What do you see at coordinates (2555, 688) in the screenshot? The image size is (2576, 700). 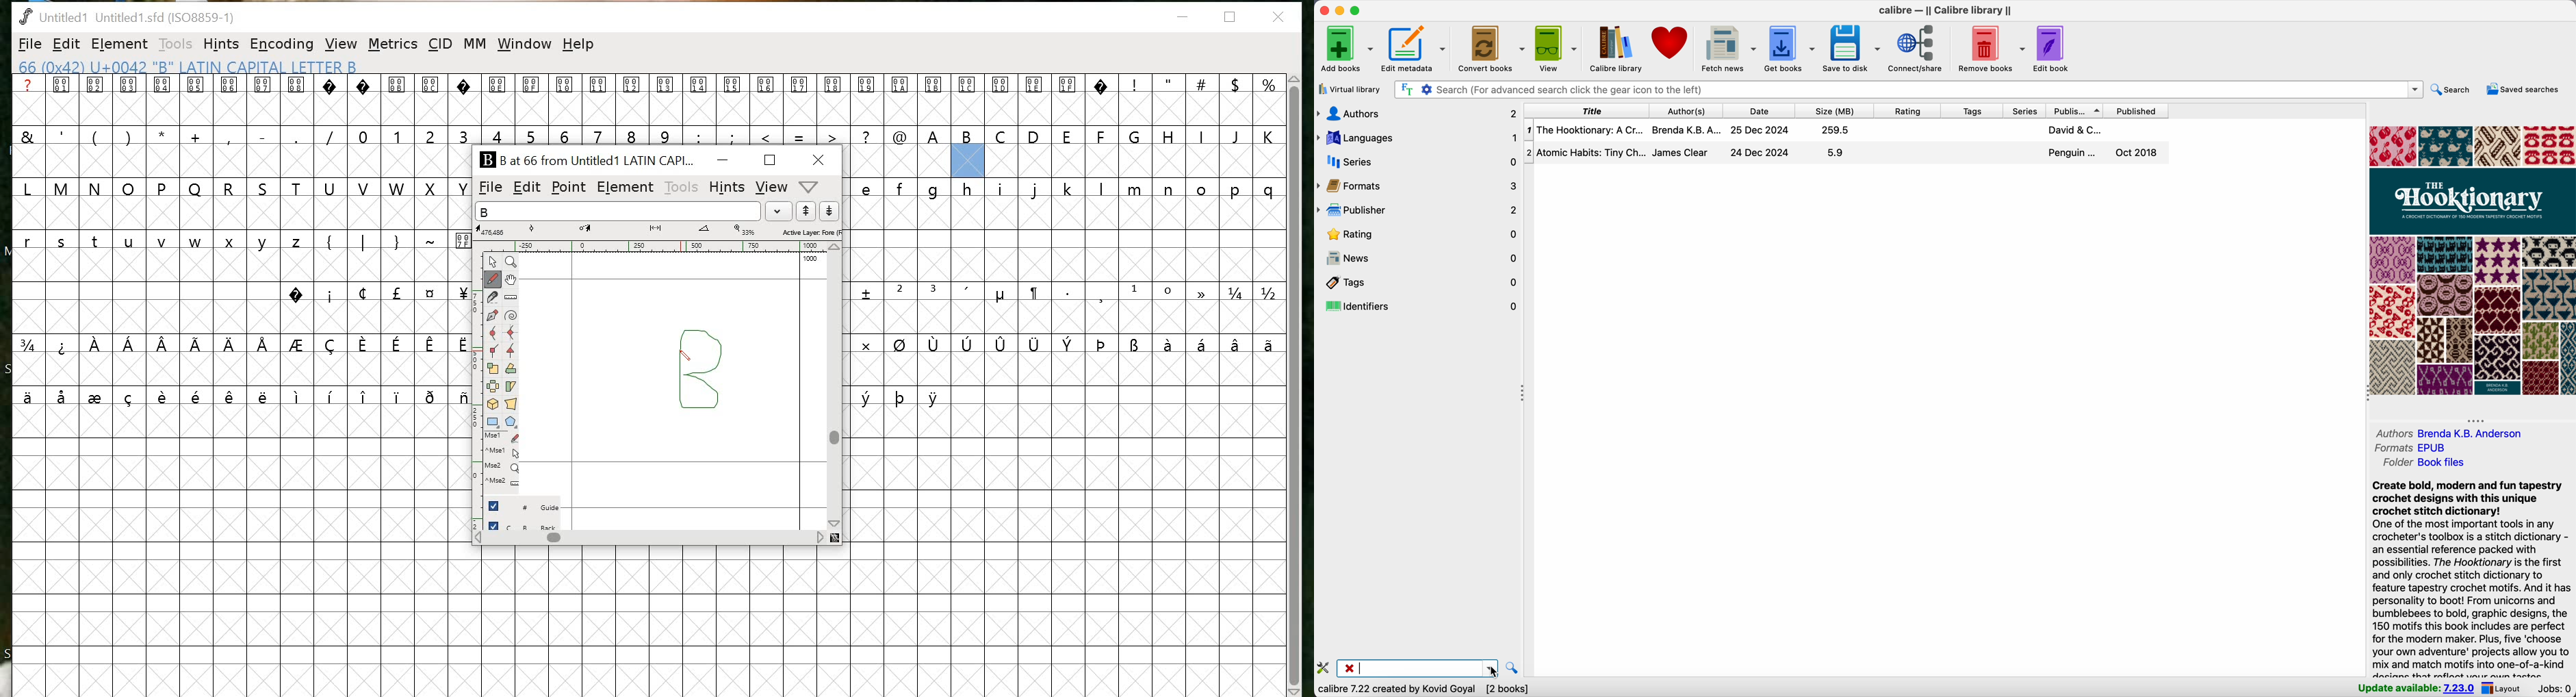 I see `Jobs: 0` at bounding box center [2555, 688].